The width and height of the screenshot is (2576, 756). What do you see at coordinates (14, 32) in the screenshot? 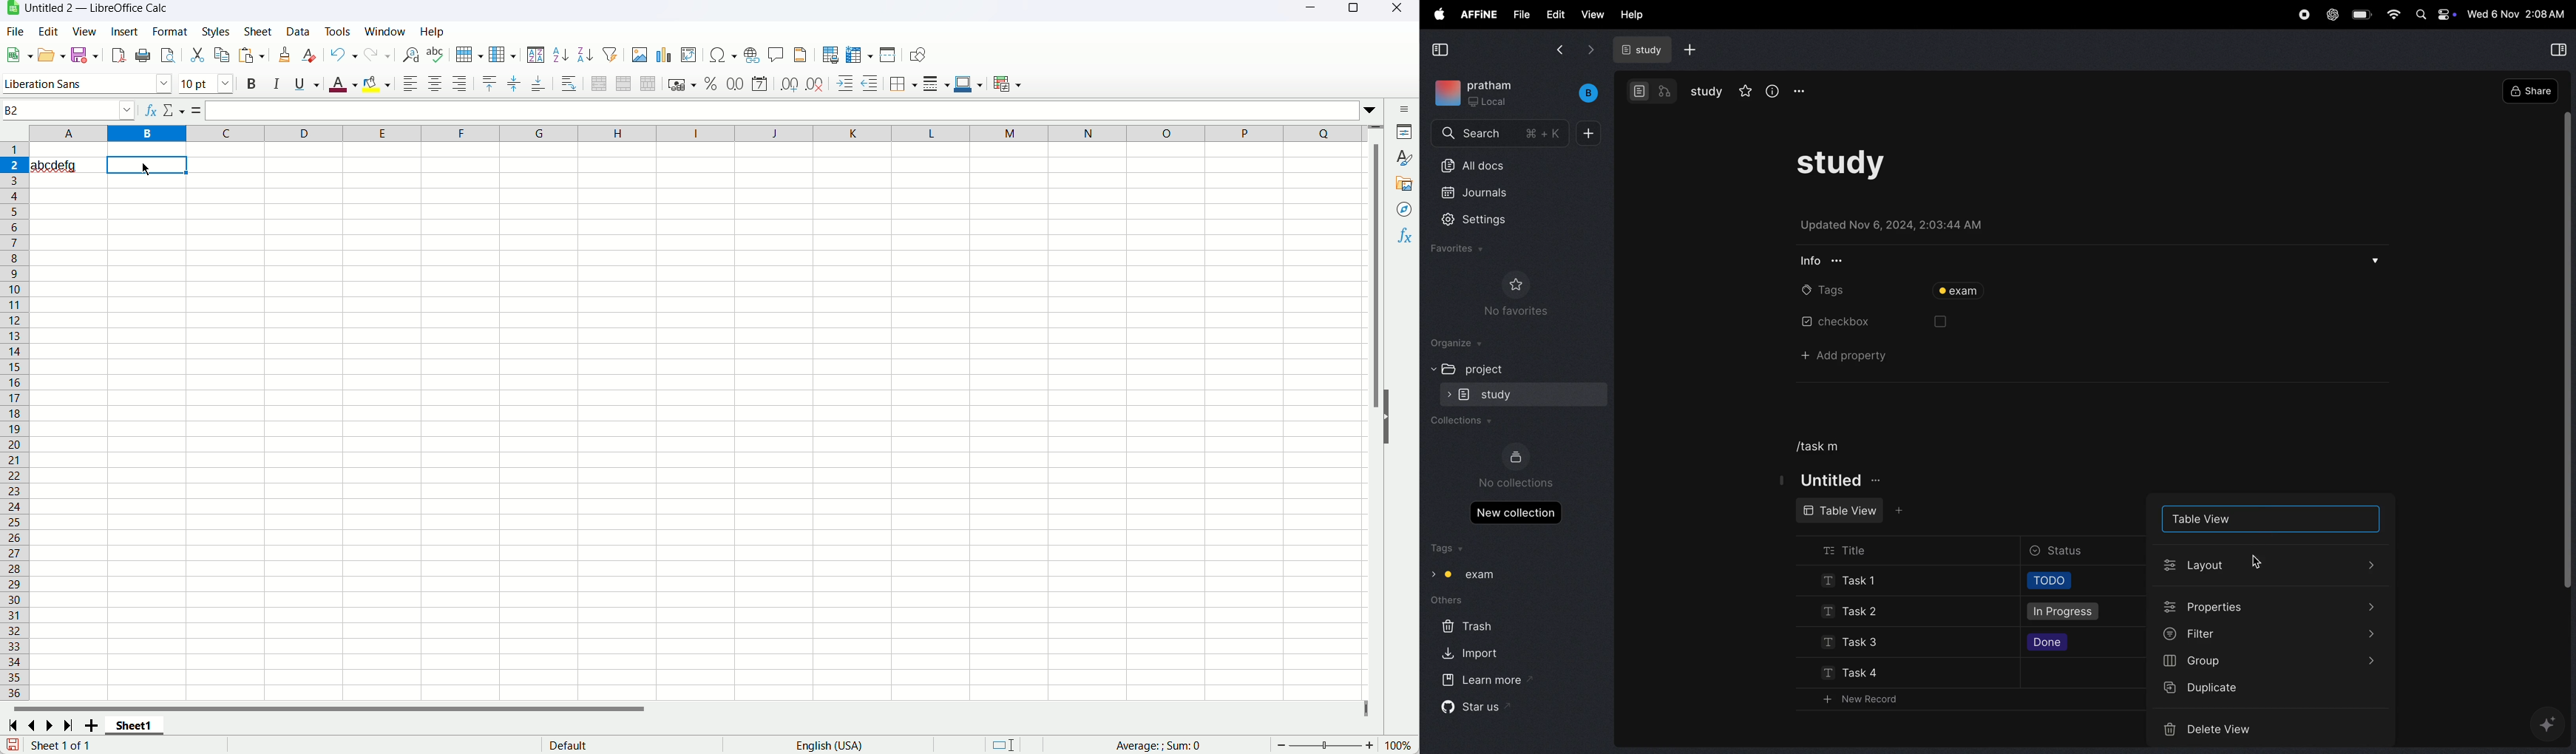
I see `file` at bounding box center [14, 32].